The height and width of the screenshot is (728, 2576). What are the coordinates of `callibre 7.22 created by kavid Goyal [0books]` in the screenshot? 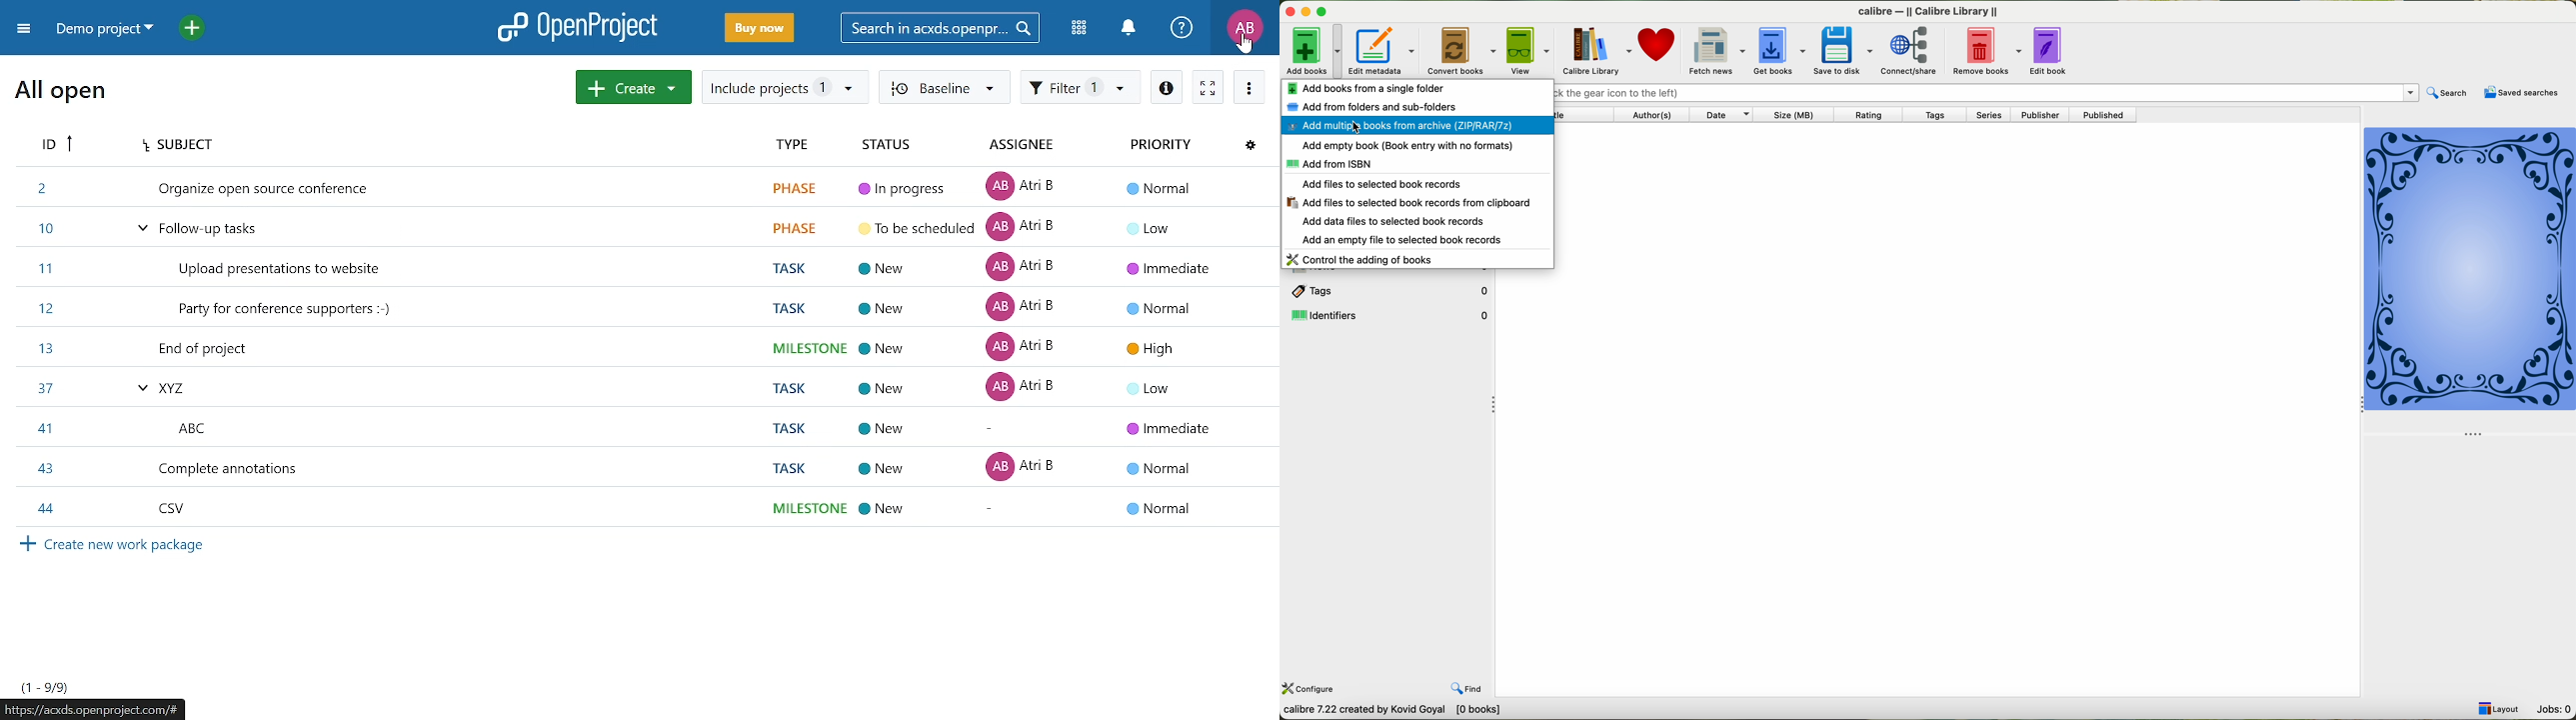 It's located at (1401, 710).